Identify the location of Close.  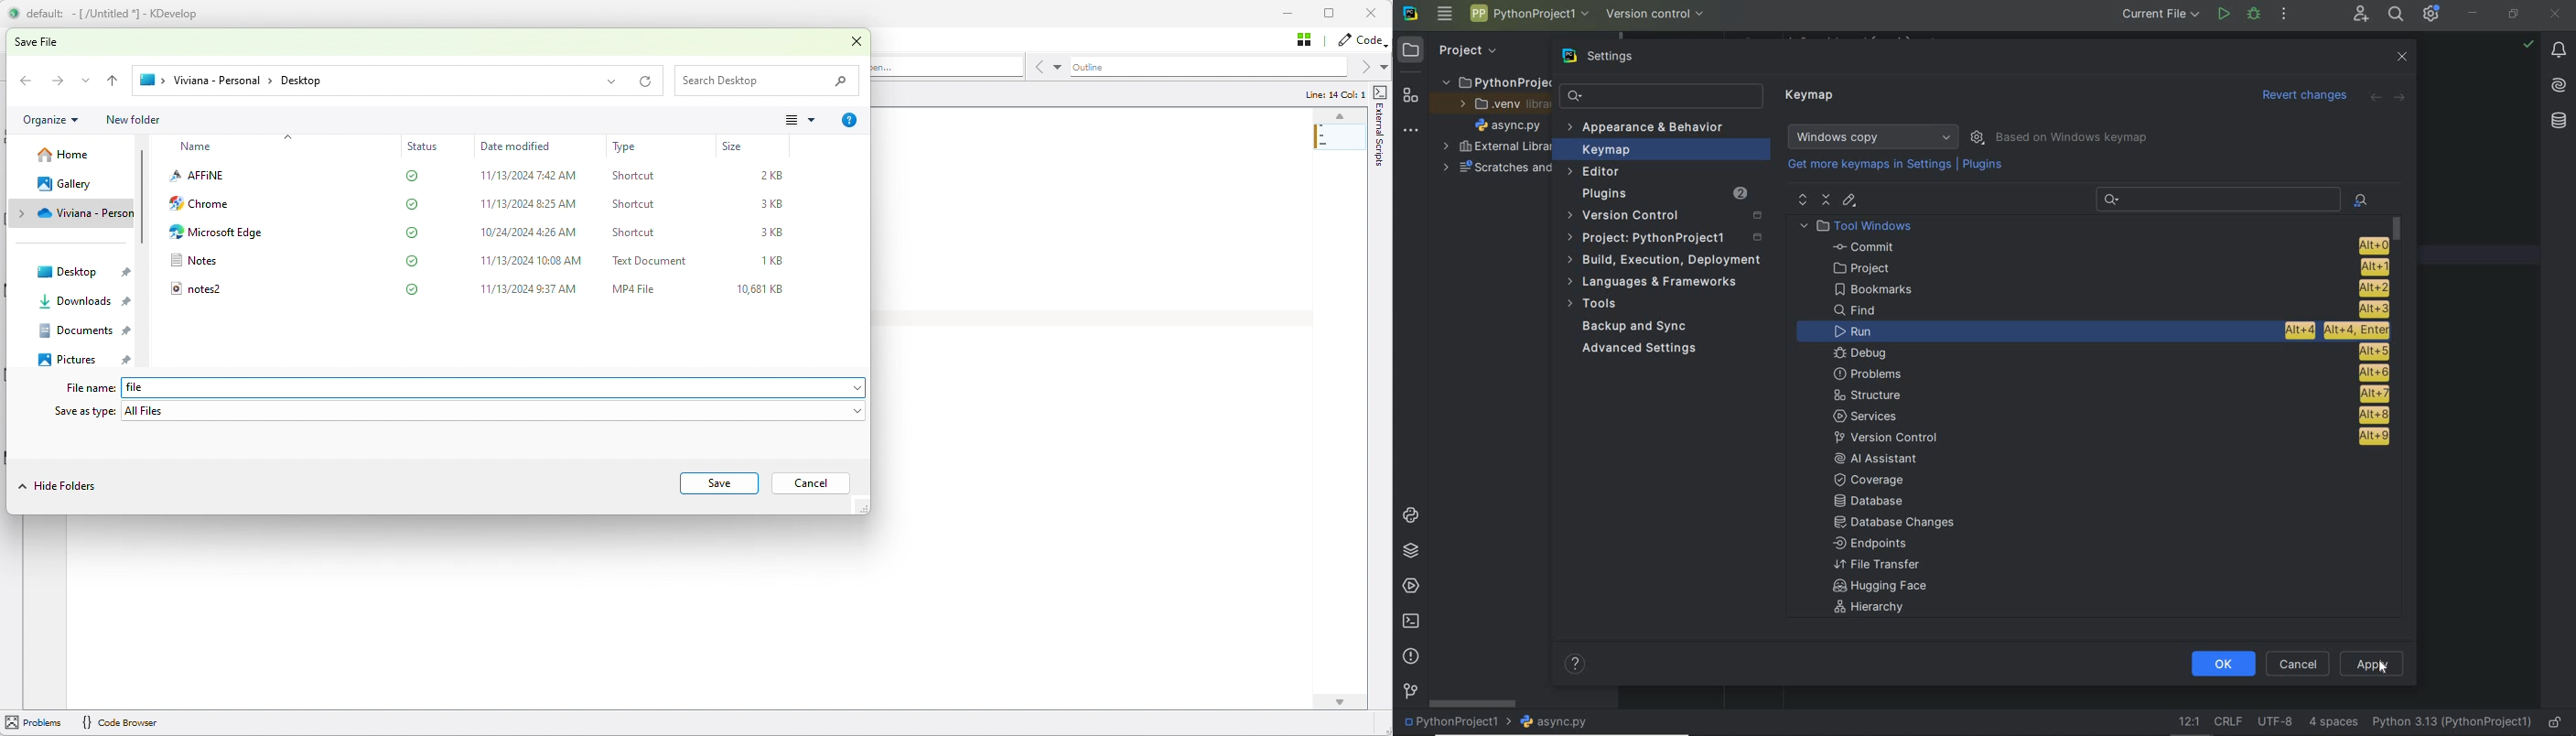
(857, 40).